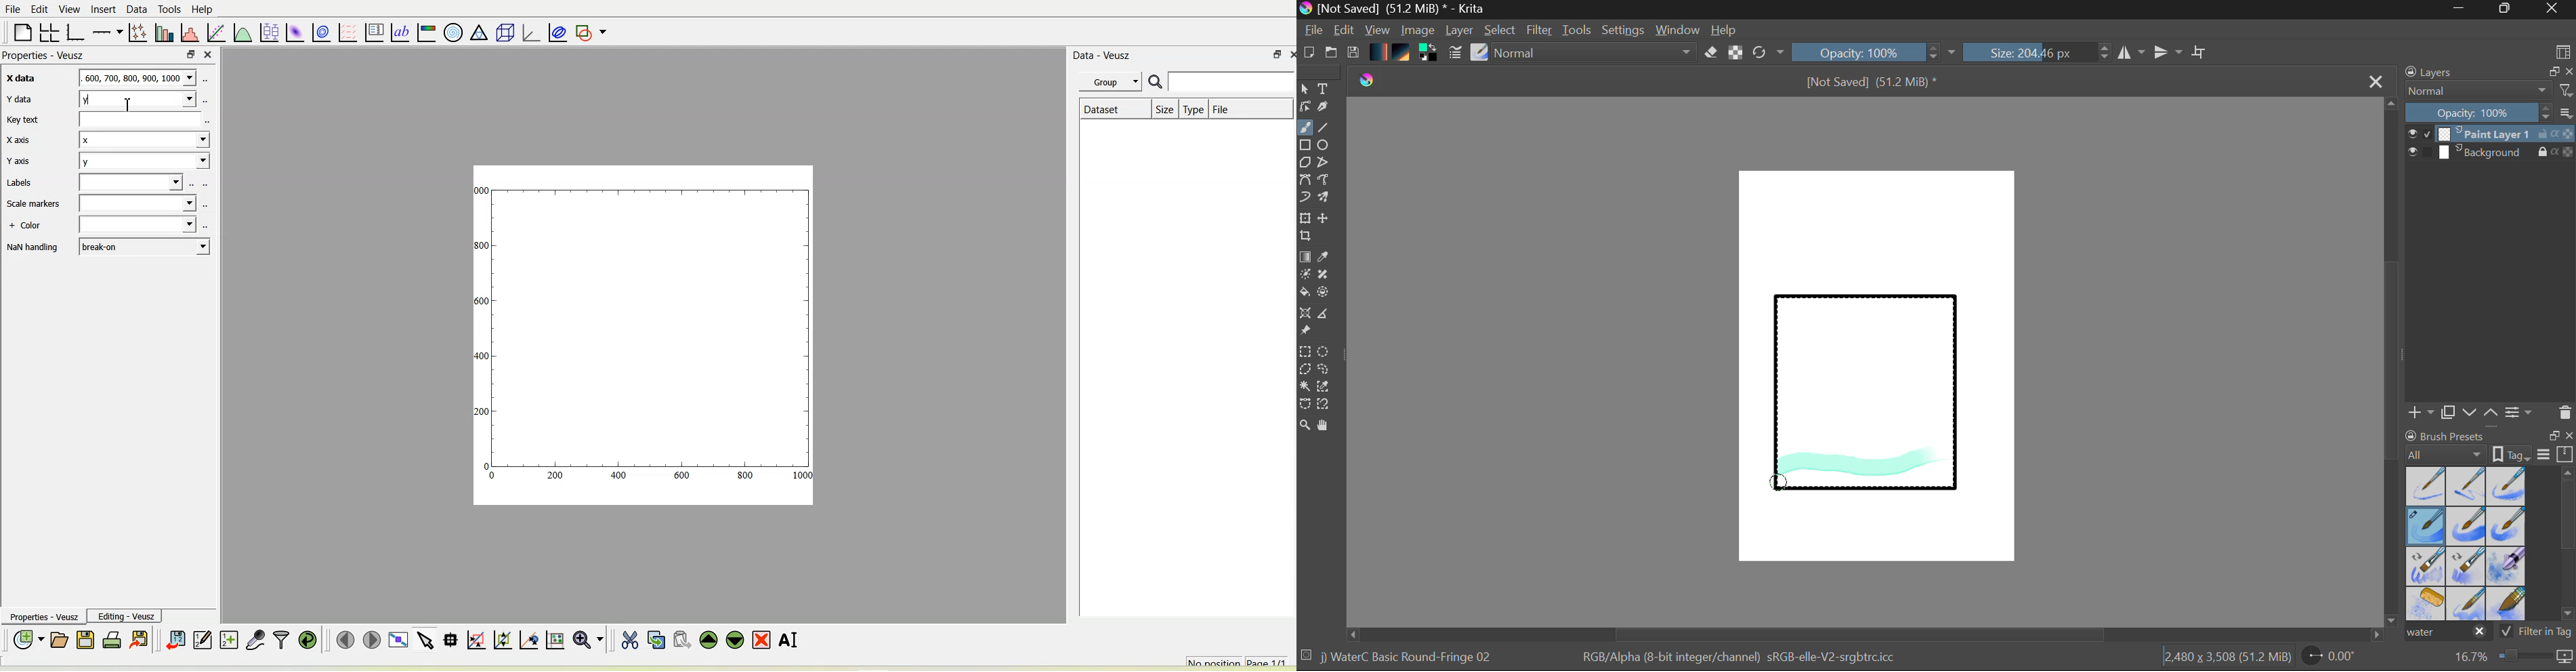 Image resolution: width=2576 pixels, height=672 pixels. I want to click on Type, so click(1194, 109).